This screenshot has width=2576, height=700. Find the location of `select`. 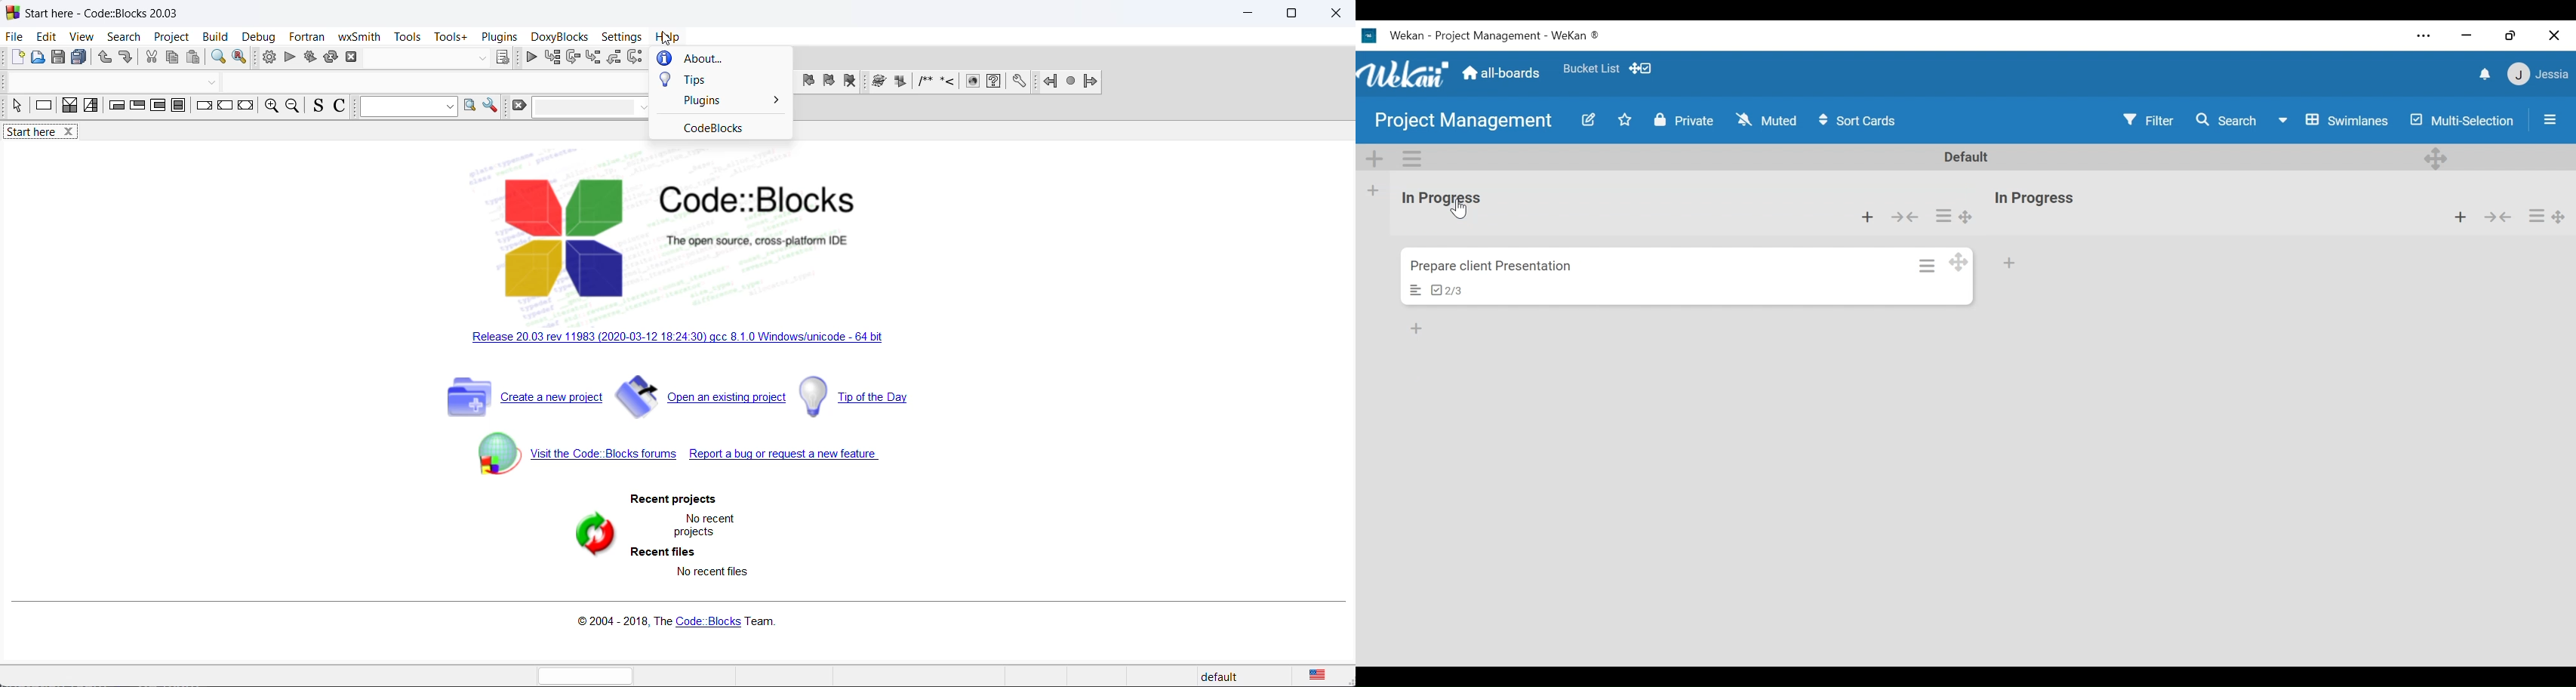

select is located at coordinates (19, 109).